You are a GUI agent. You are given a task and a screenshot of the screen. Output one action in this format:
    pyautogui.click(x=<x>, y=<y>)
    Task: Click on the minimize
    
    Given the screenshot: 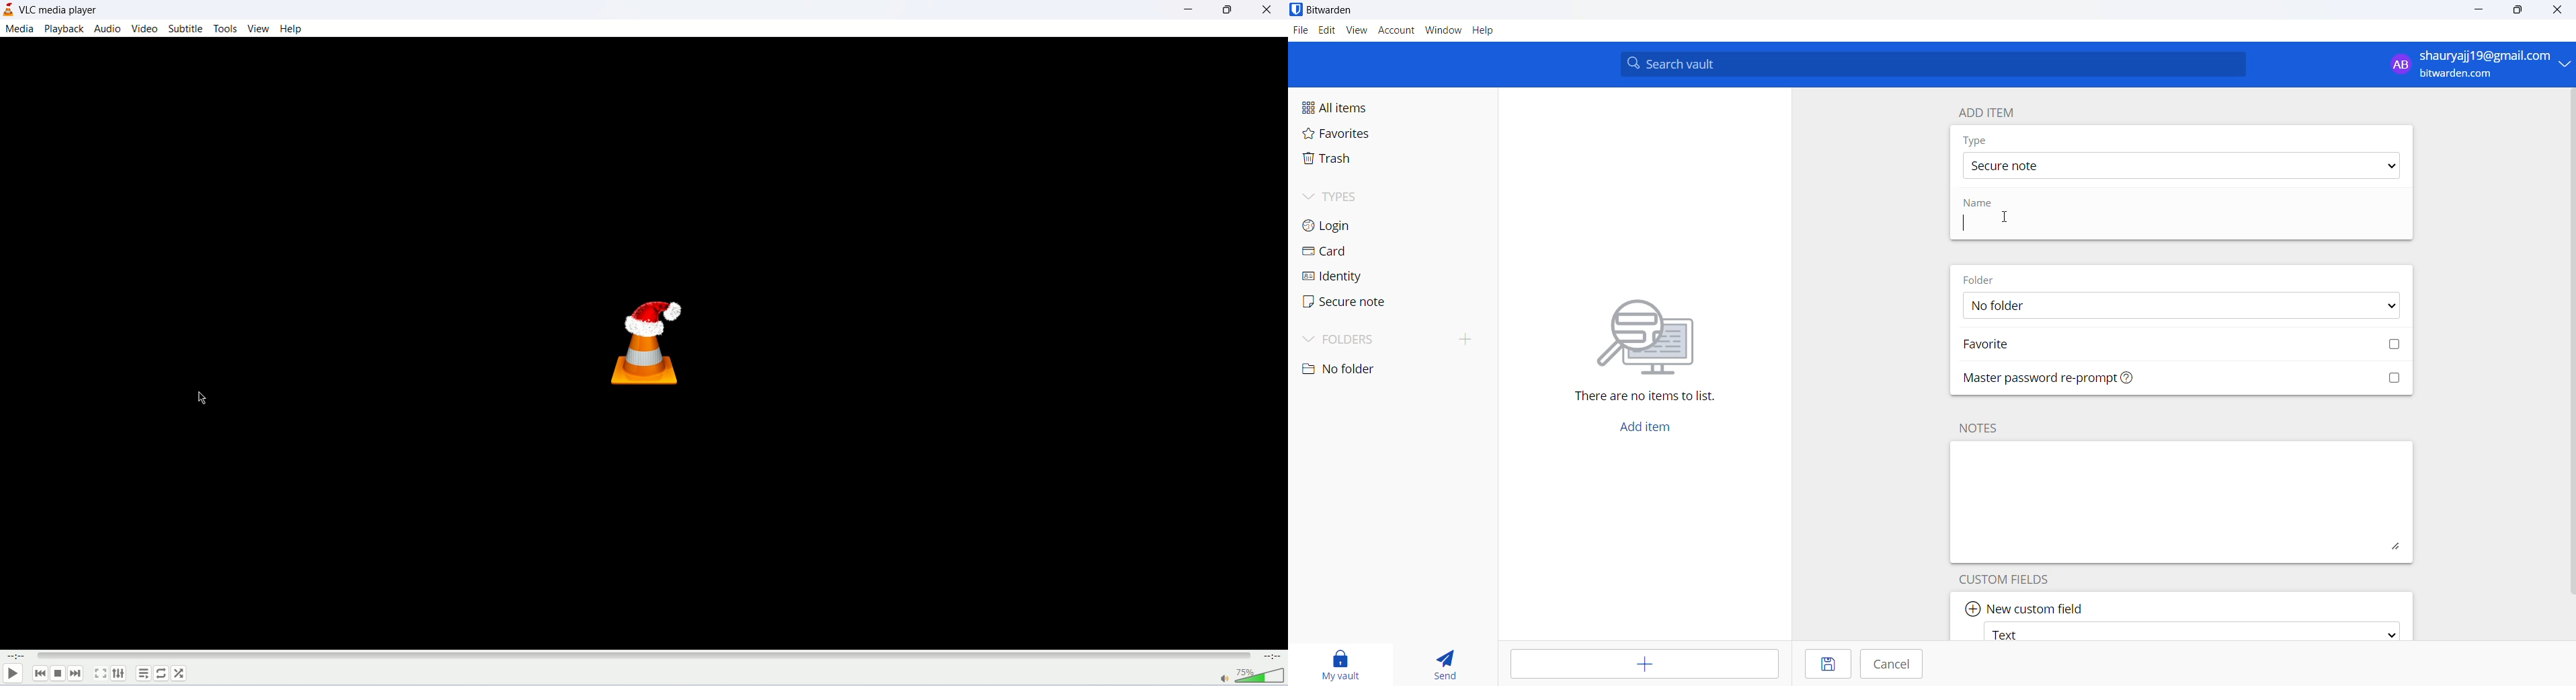 What is the action you would take?
    pyautogui.click(x=2481, y=10)
    